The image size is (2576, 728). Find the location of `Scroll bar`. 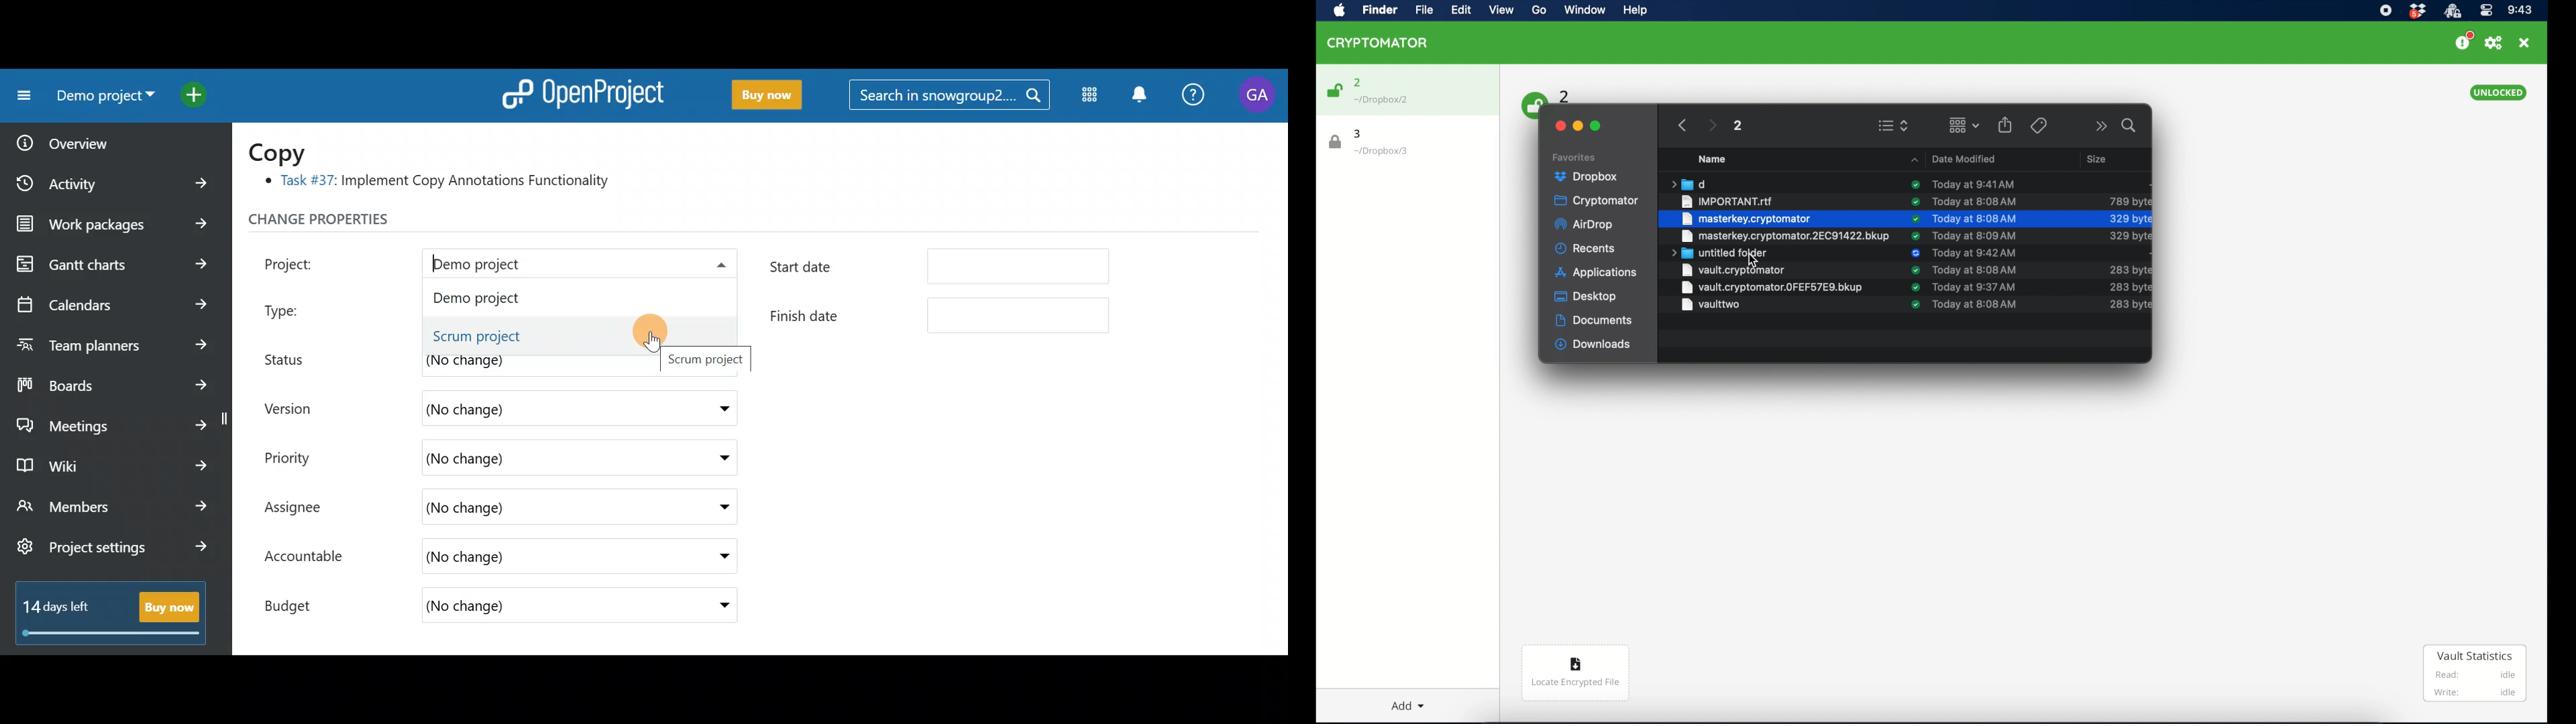

Scroll bar is located at coordinates (1280, 389).